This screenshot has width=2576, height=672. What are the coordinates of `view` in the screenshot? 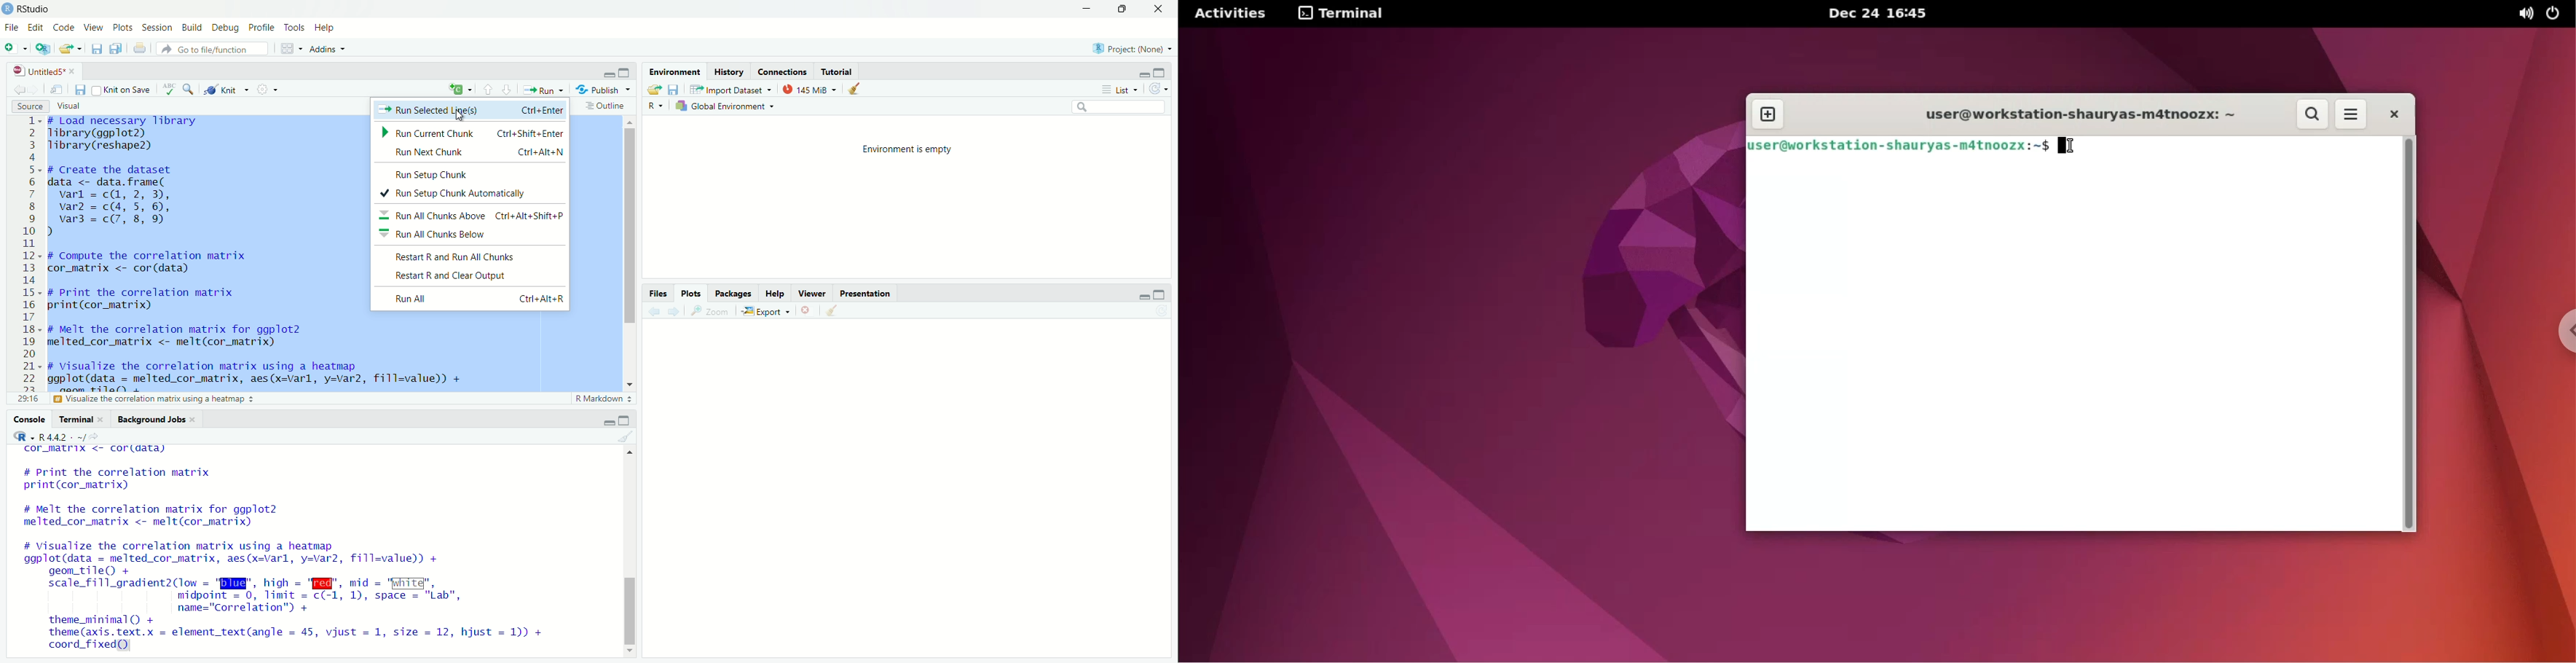 It's located at (94, 28).